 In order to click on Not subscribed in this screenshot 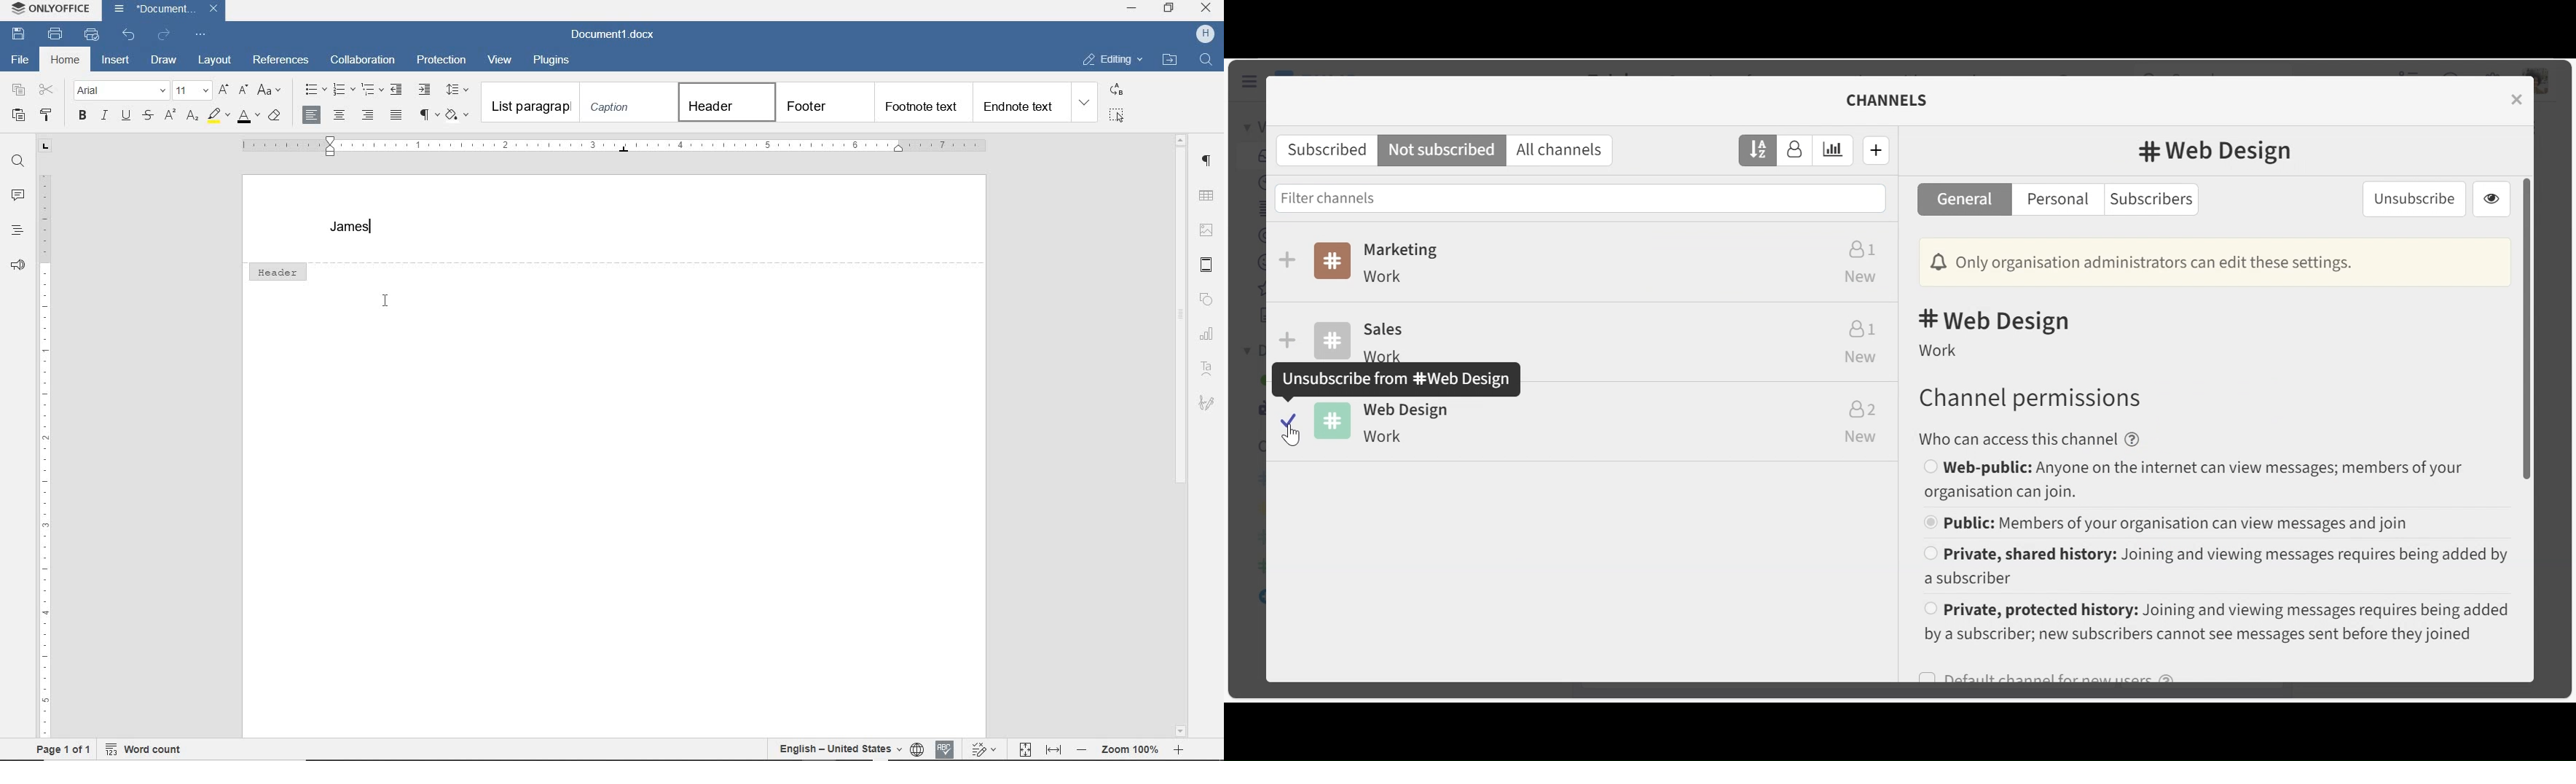, I will do `click(1443, 151)`.